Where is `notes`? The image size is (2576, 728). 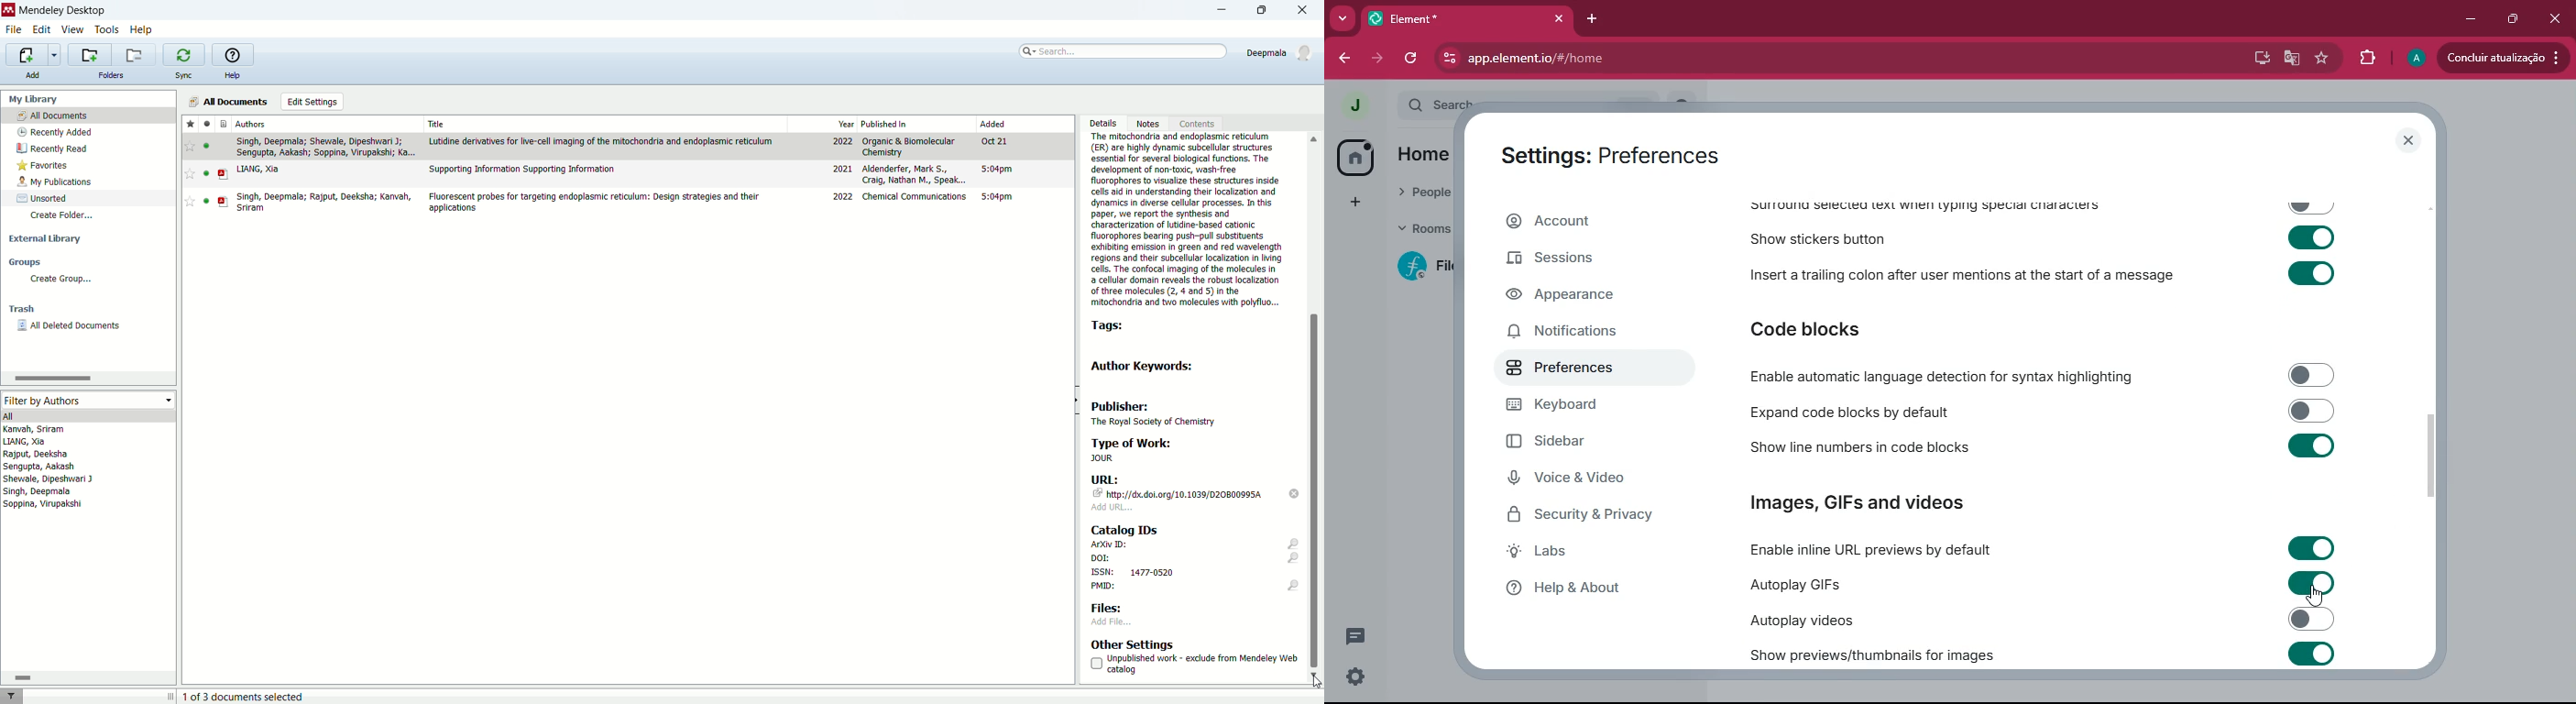 notes is located at coordinates (1152, 123).